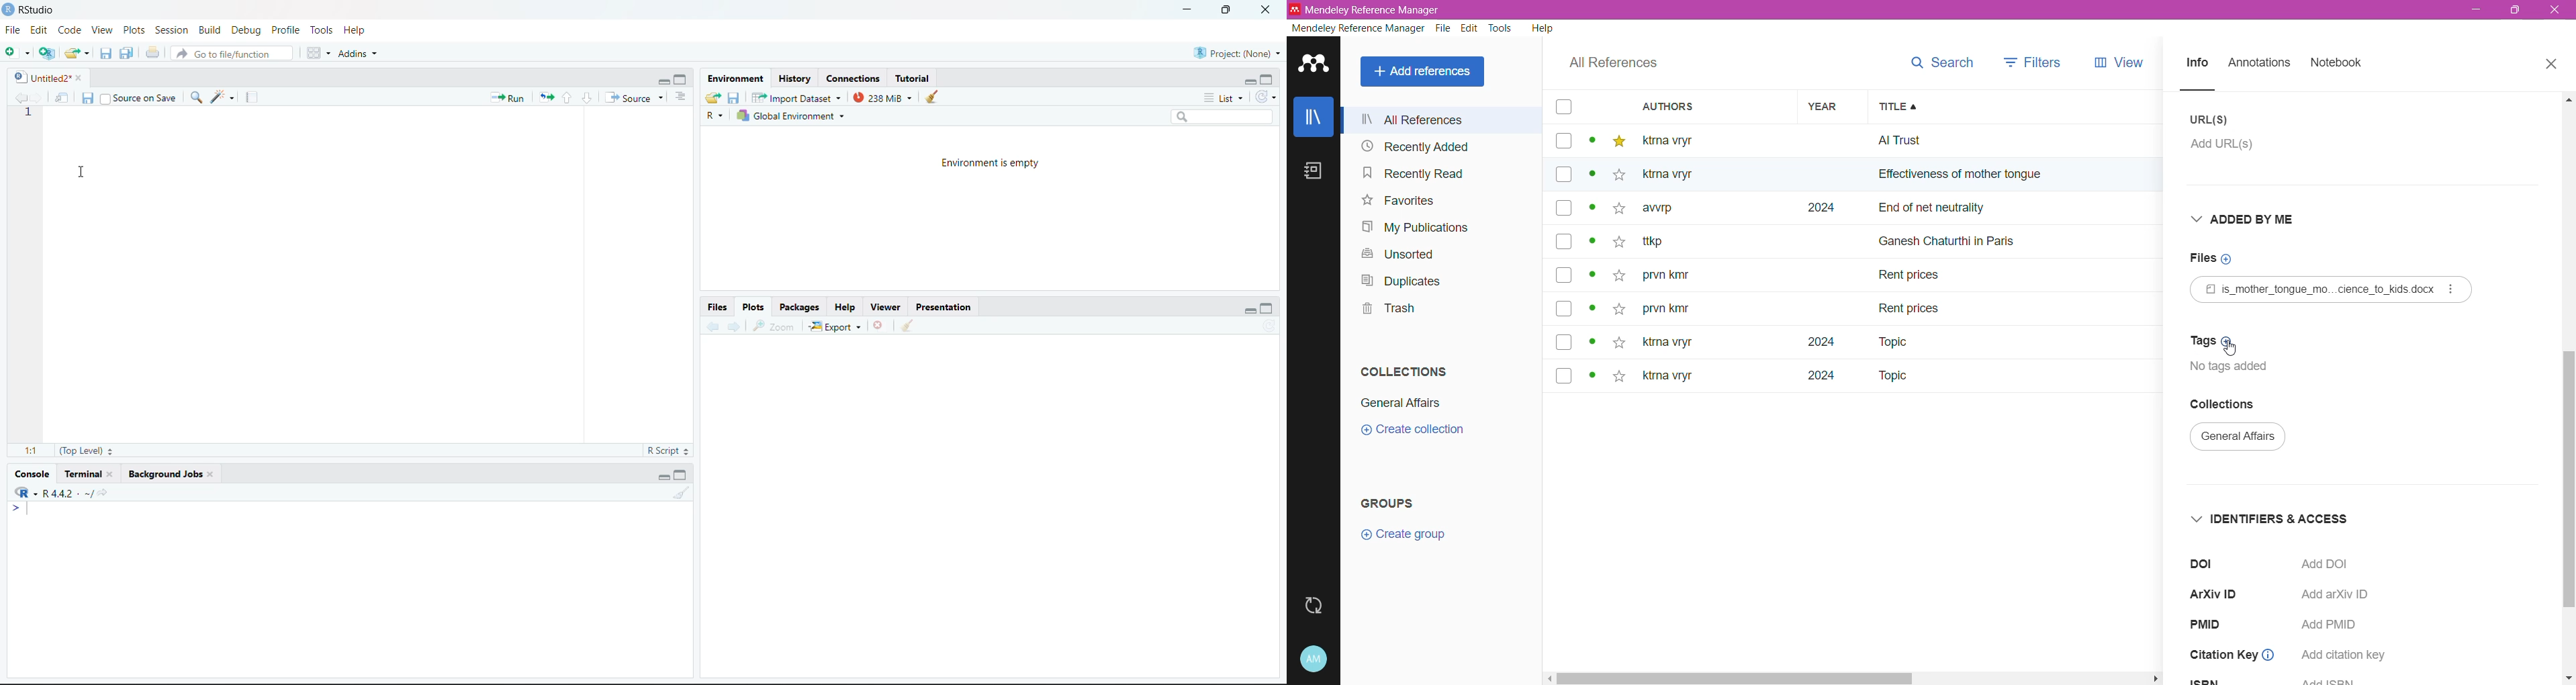 The width and height of the screenshot is (2576, 700). What do you see at coordinates (78, 54) in the screenshot?
I see `open file` at bounding box center [78, 54].